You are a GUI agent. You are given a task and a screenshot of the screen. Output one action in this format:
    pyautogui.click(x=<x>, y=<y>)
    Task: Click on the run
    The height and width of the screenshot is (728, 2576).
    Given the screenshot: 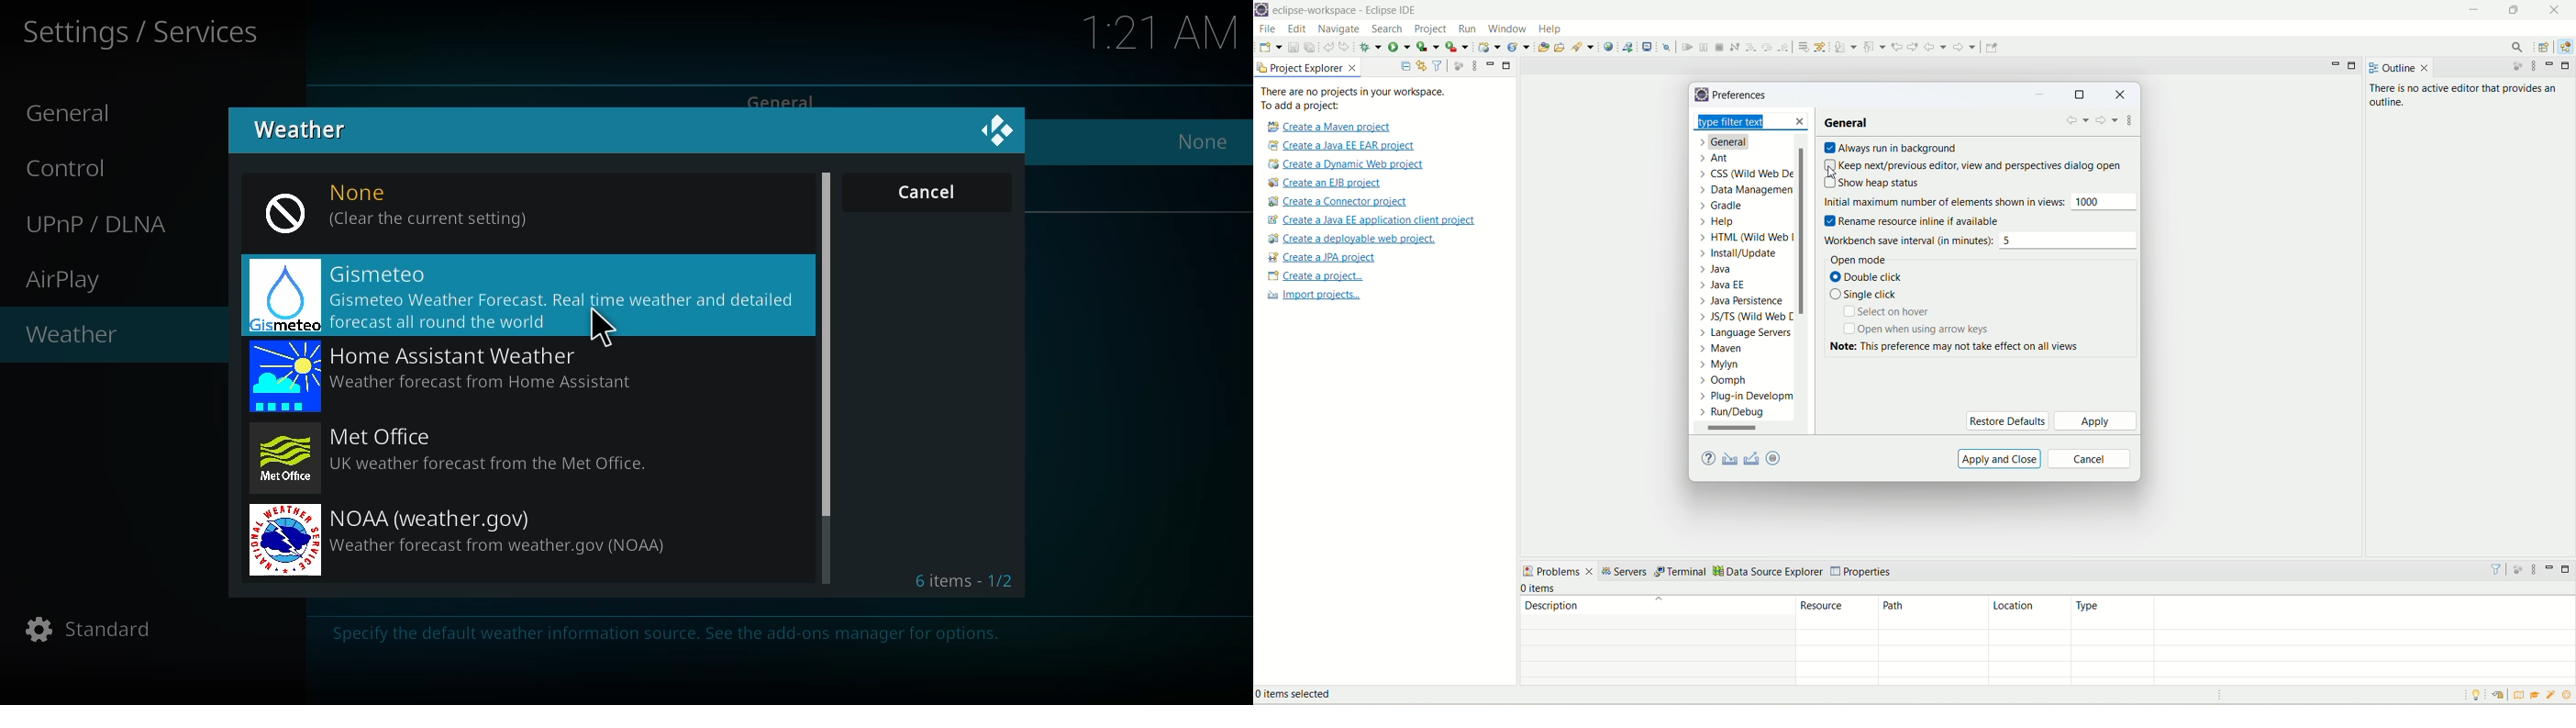 What is the action you would take?
    pyautogui.click(x=1399, y=46)
    